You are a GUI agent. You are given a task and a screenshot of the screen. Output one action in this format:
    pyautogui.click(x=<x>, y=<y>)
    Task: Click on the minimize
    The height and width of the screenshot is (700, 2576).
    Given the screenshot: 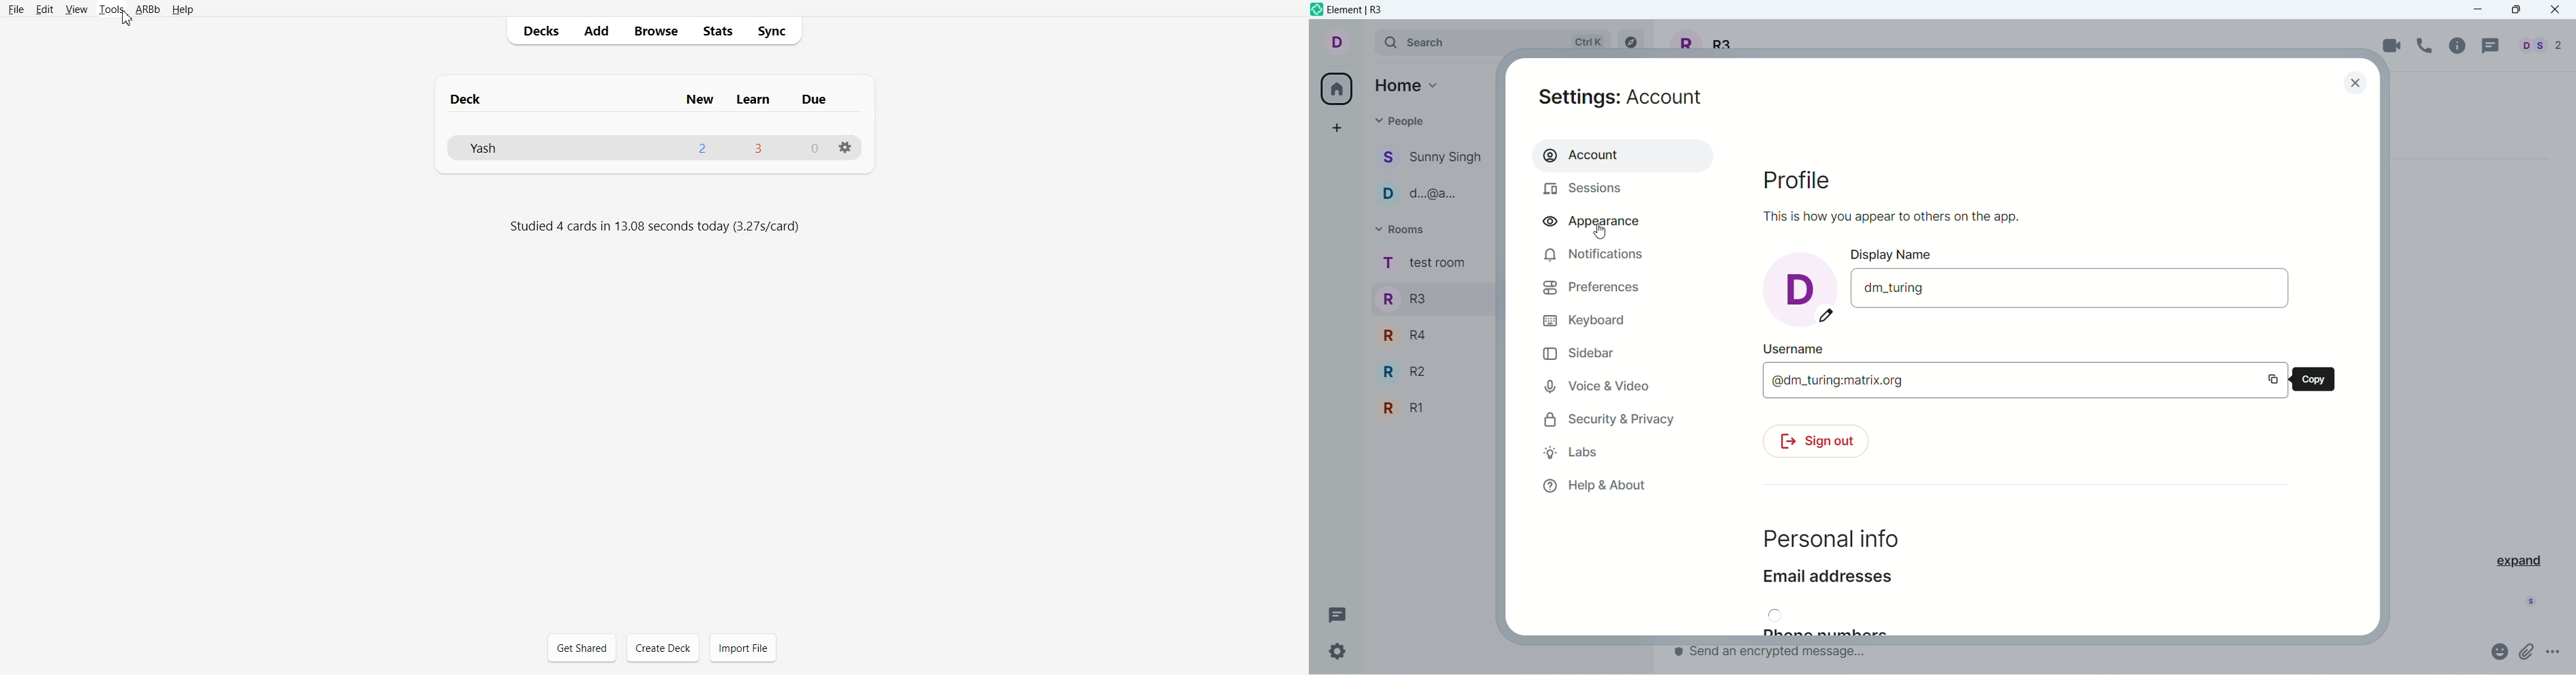 What is the action you would take?
    pyautogui.click(x=2483, y=10)
    